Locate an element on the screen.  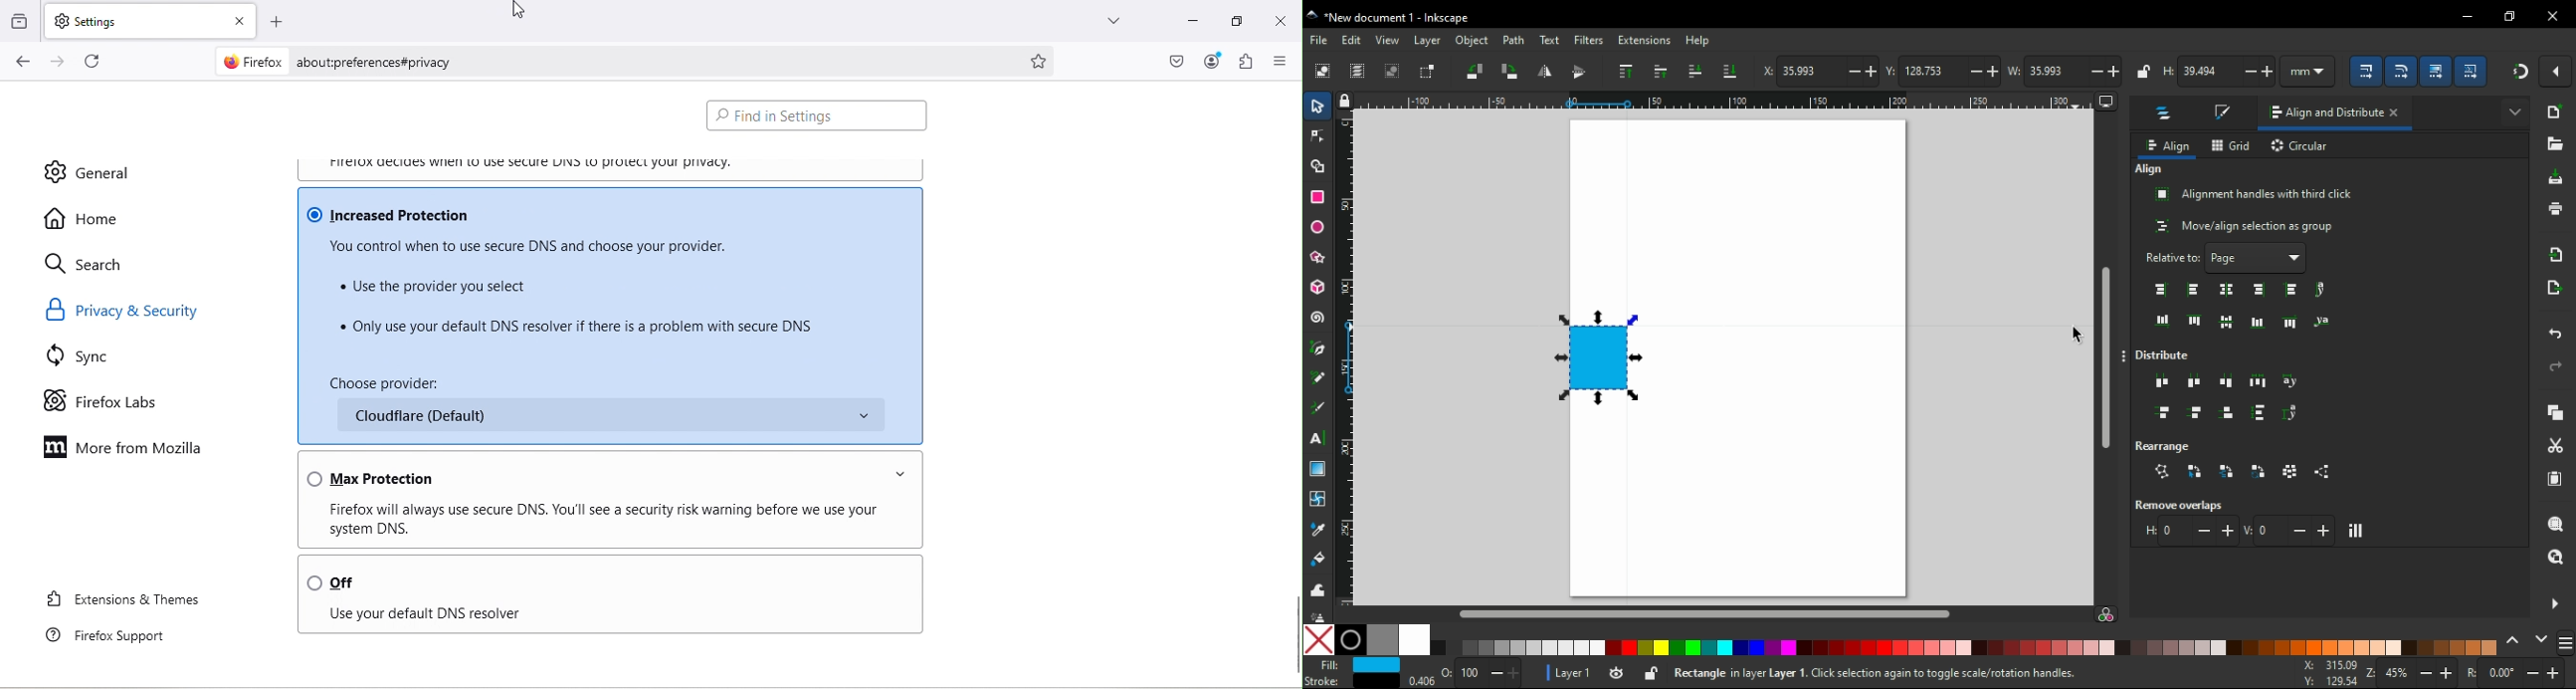
align and distribute is located at coordinates (2317, 115).